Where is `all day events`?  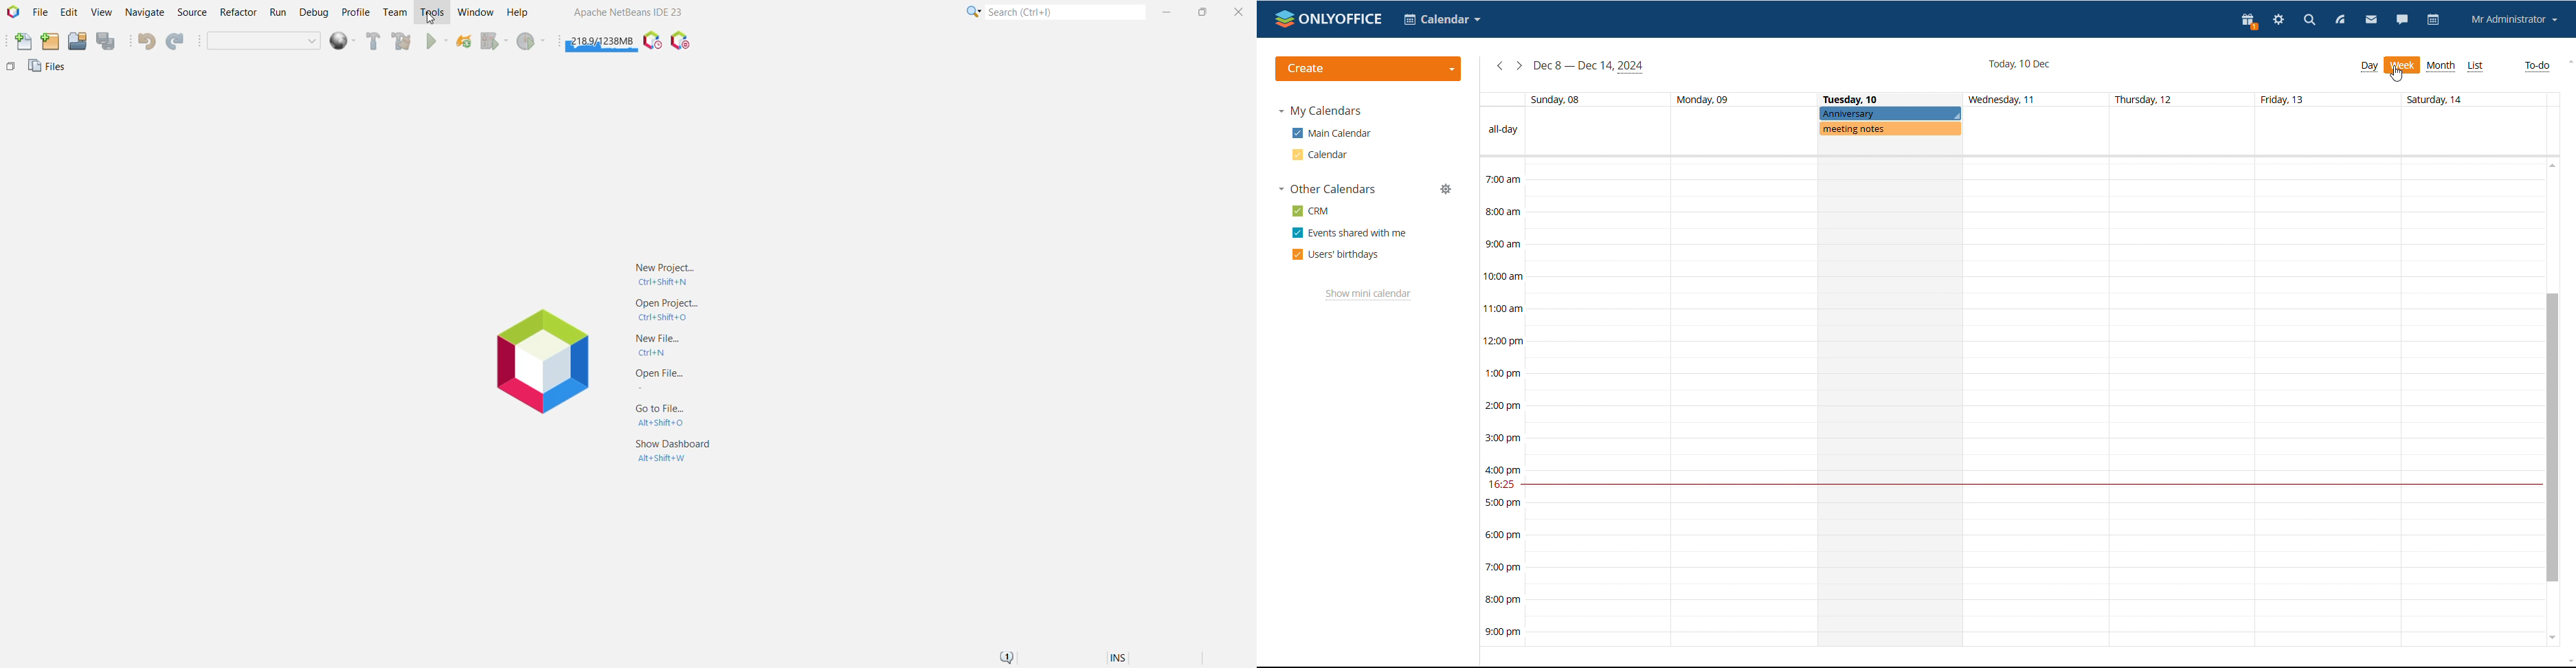 all day events is located at coordinates (2012, 131).